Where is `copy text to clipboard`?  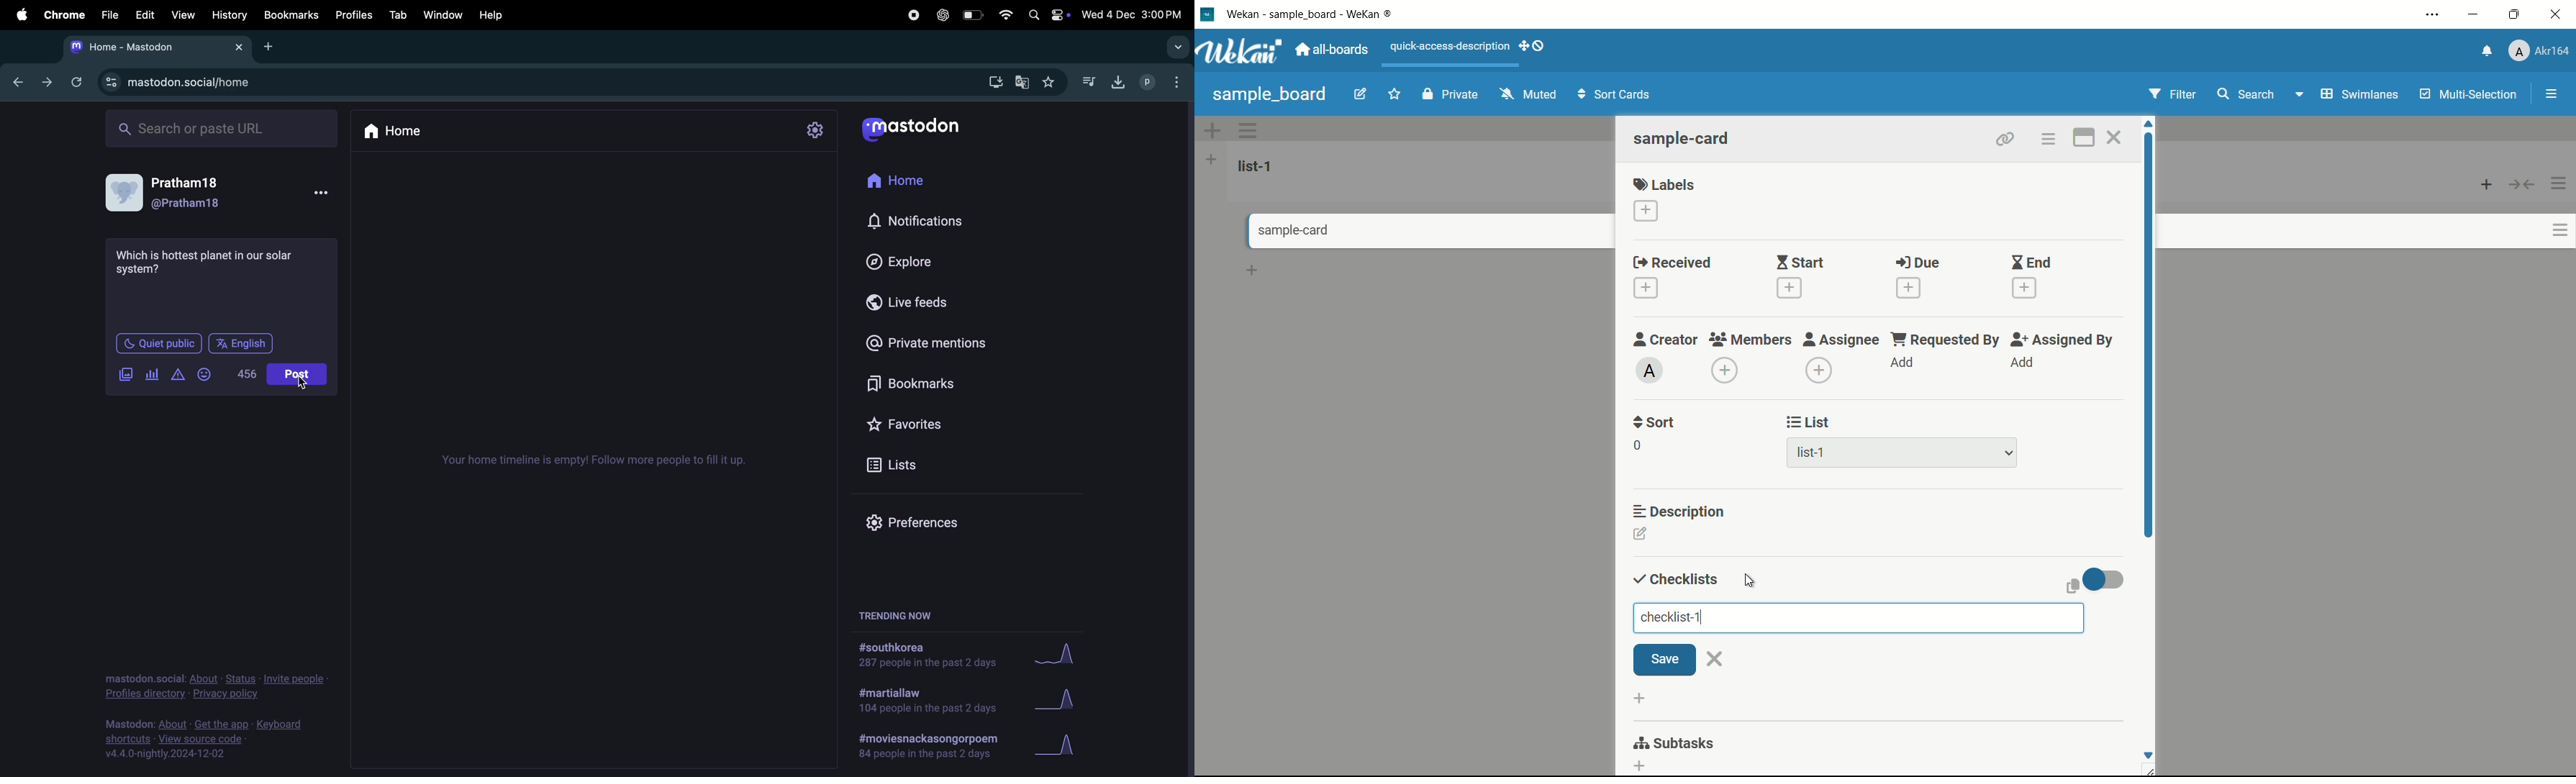 copy text to clipboard is located at coordinates (2069, 586).